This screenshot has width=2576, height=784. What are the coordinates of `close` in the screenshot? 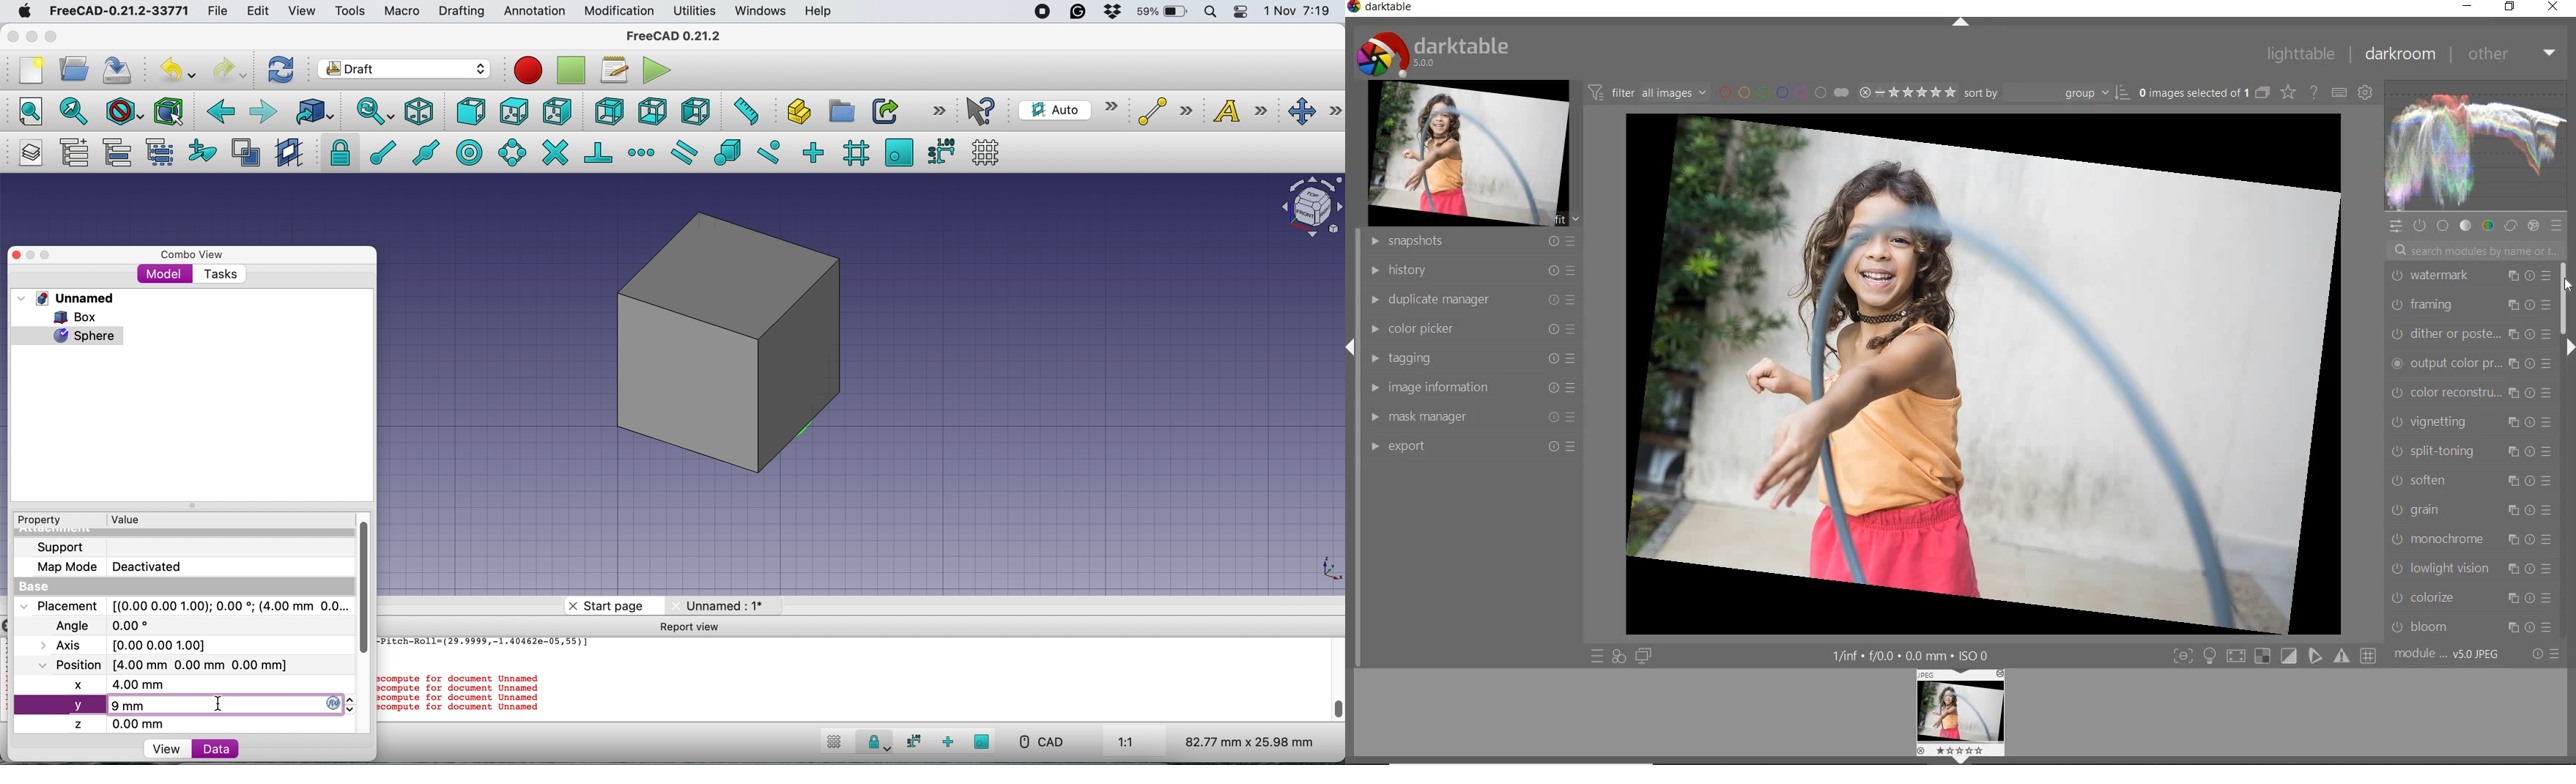 It's located at (27, 252).